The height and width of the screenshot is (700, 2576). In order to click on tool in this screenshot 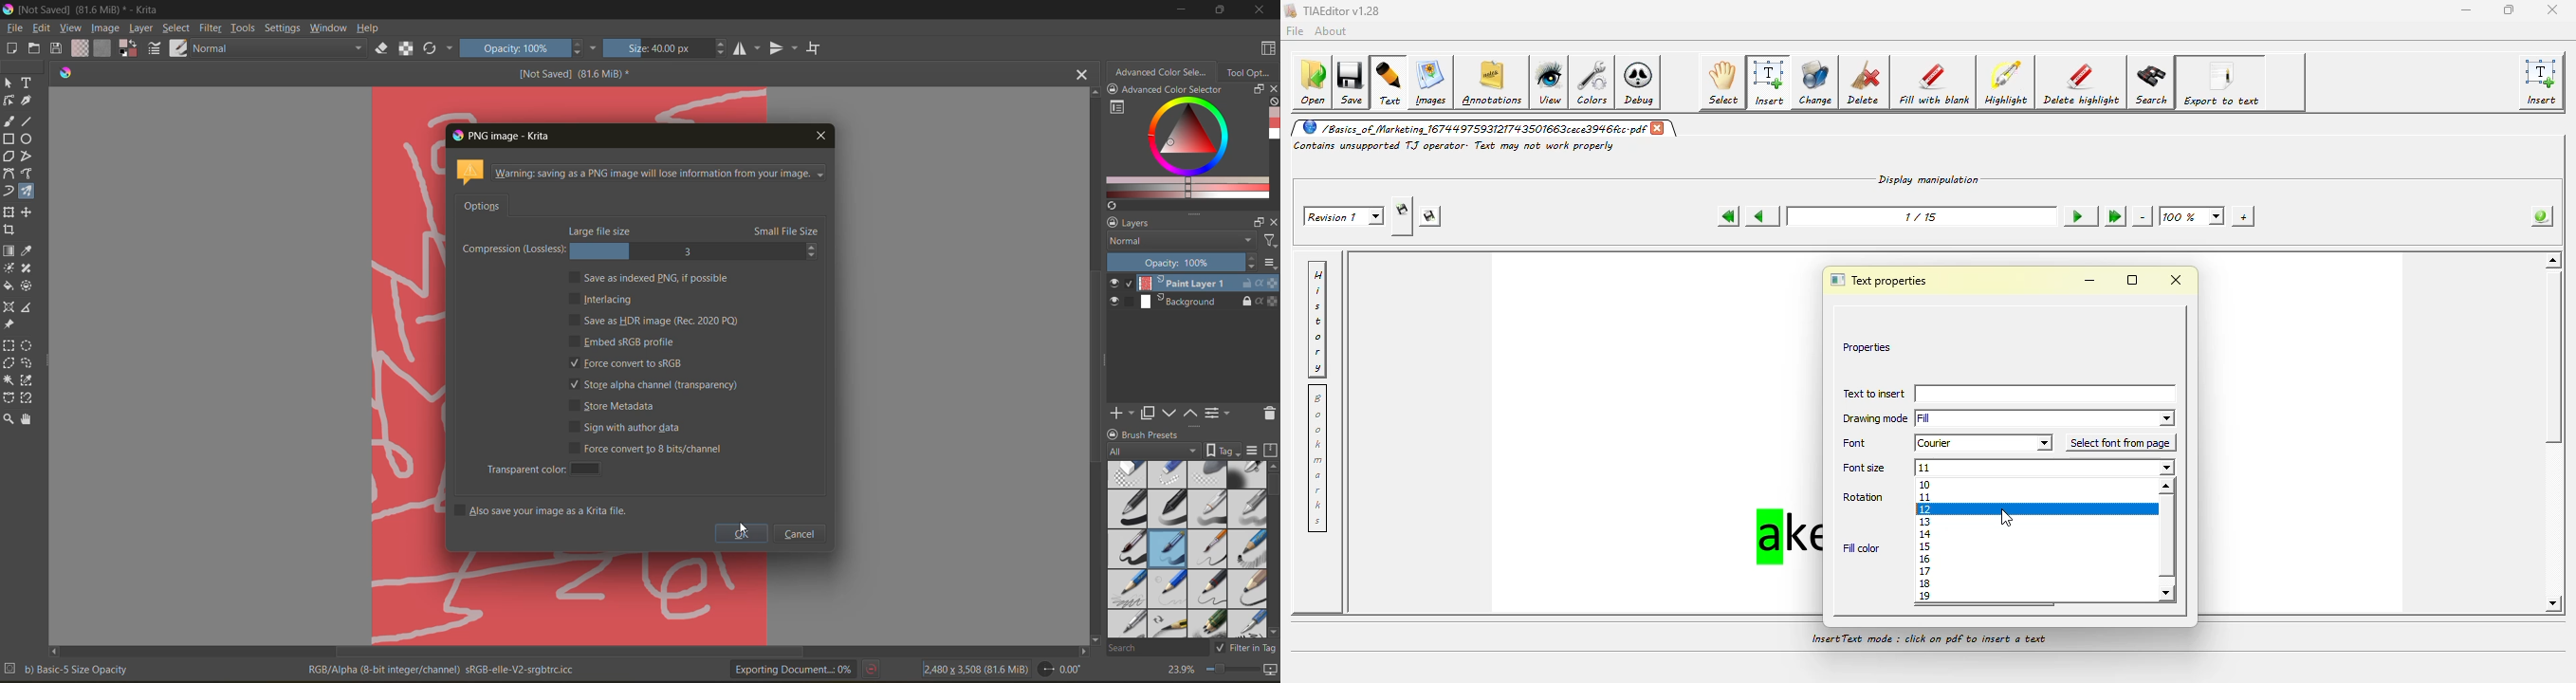, I will do `click(27, 191)`.